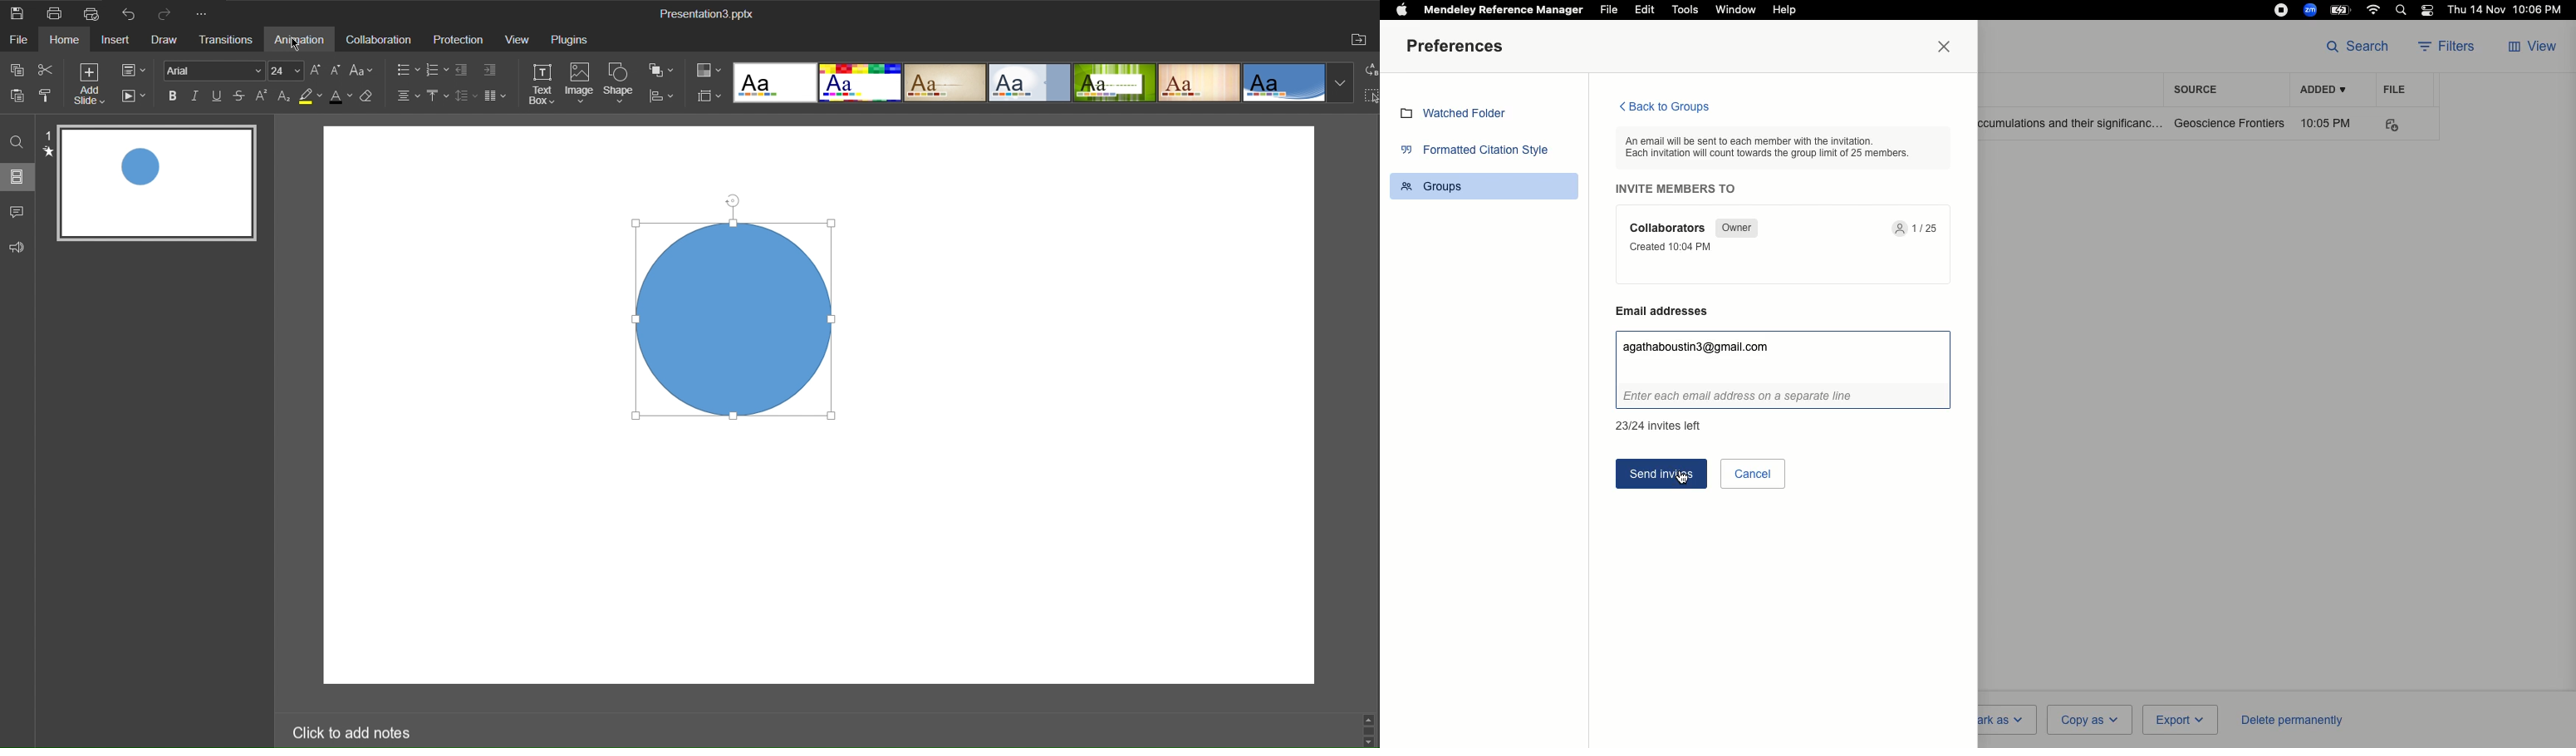  What do you see at coordinates (2451, 47) in the screenshot?
I see `Filters` at bounding box center [2451, 47].